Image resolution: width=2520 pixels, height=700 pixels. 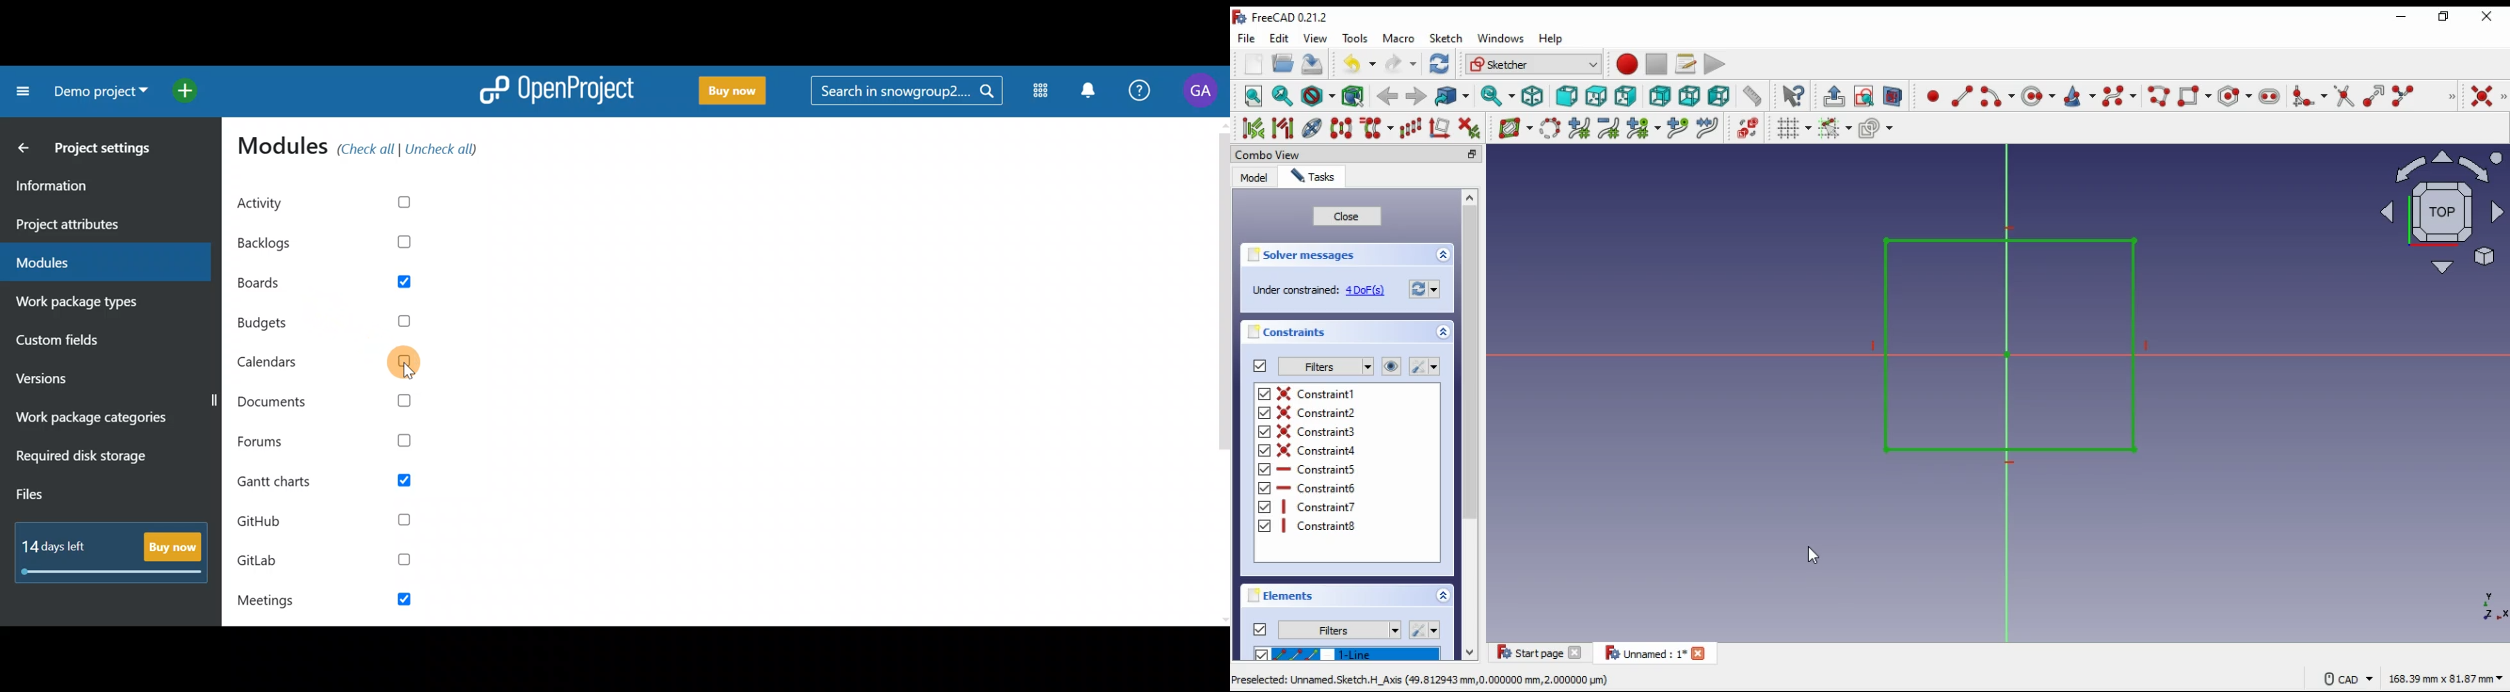 I want to click on constraint coincident, so click(x=2488, y=97).